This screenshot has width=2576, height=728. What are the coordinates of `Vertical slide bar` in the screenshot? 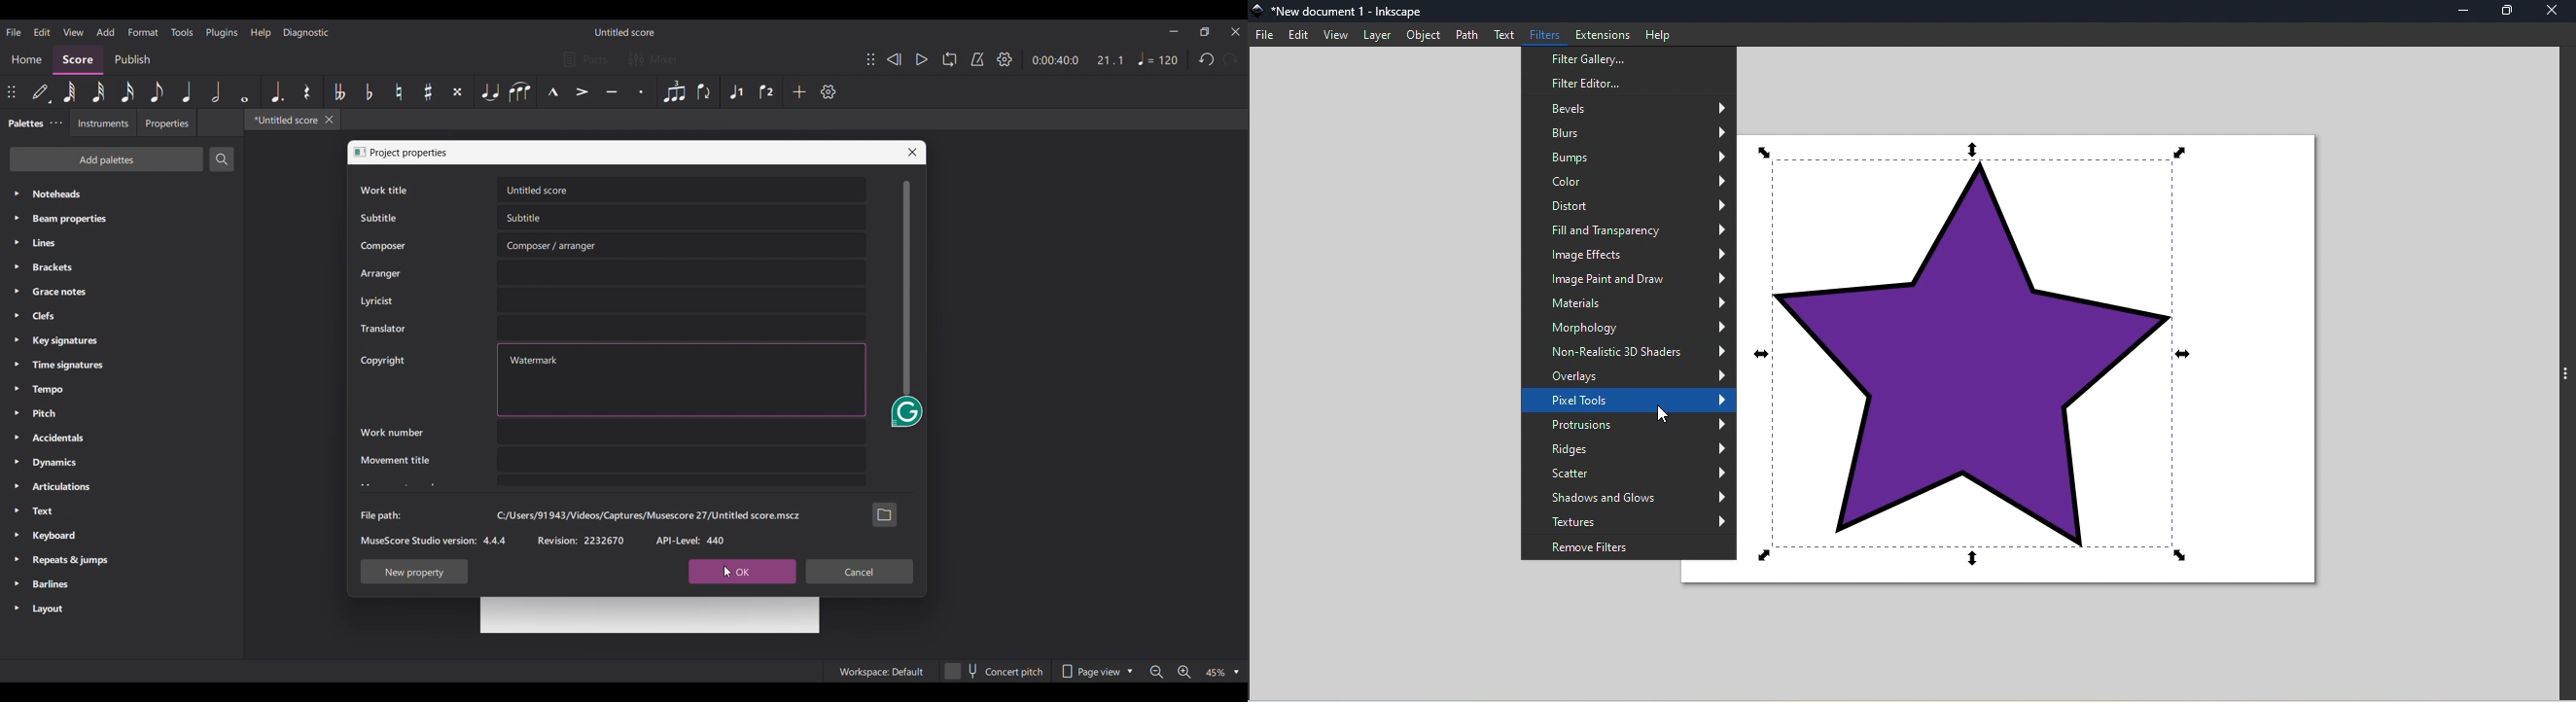 It's located at (908, 288).